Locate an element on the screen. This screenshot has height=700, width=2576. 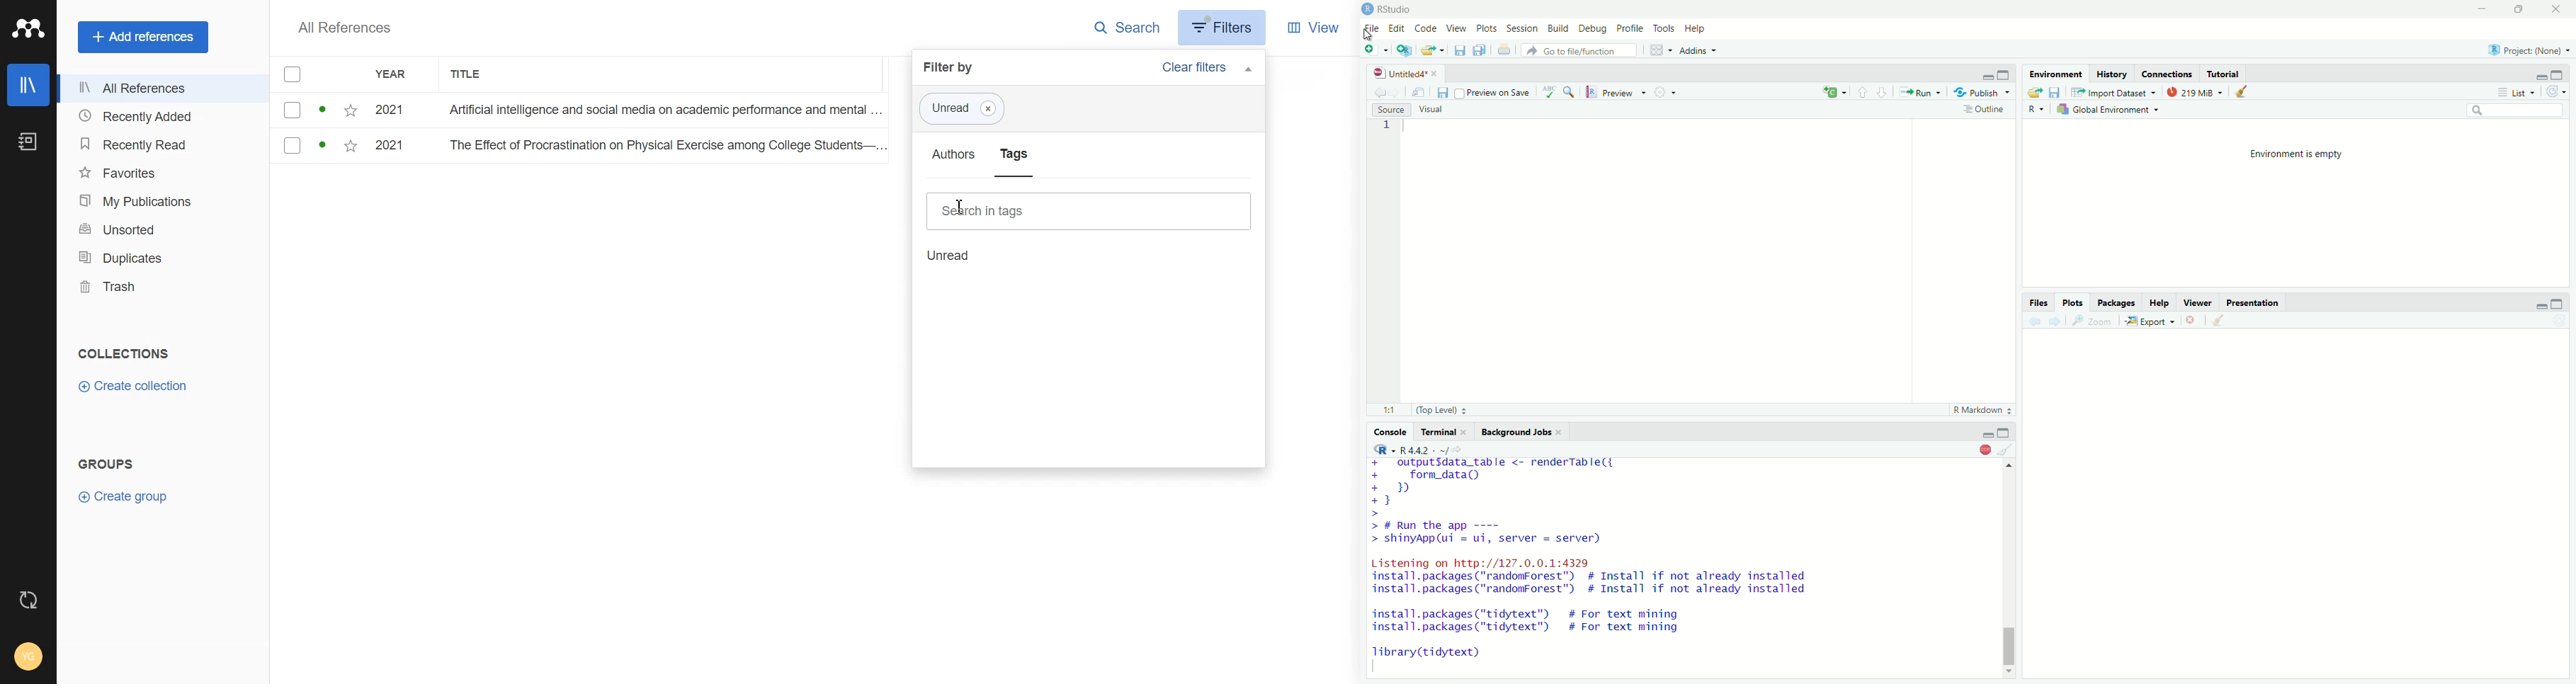
Build is located at coordinates (1557, 28).